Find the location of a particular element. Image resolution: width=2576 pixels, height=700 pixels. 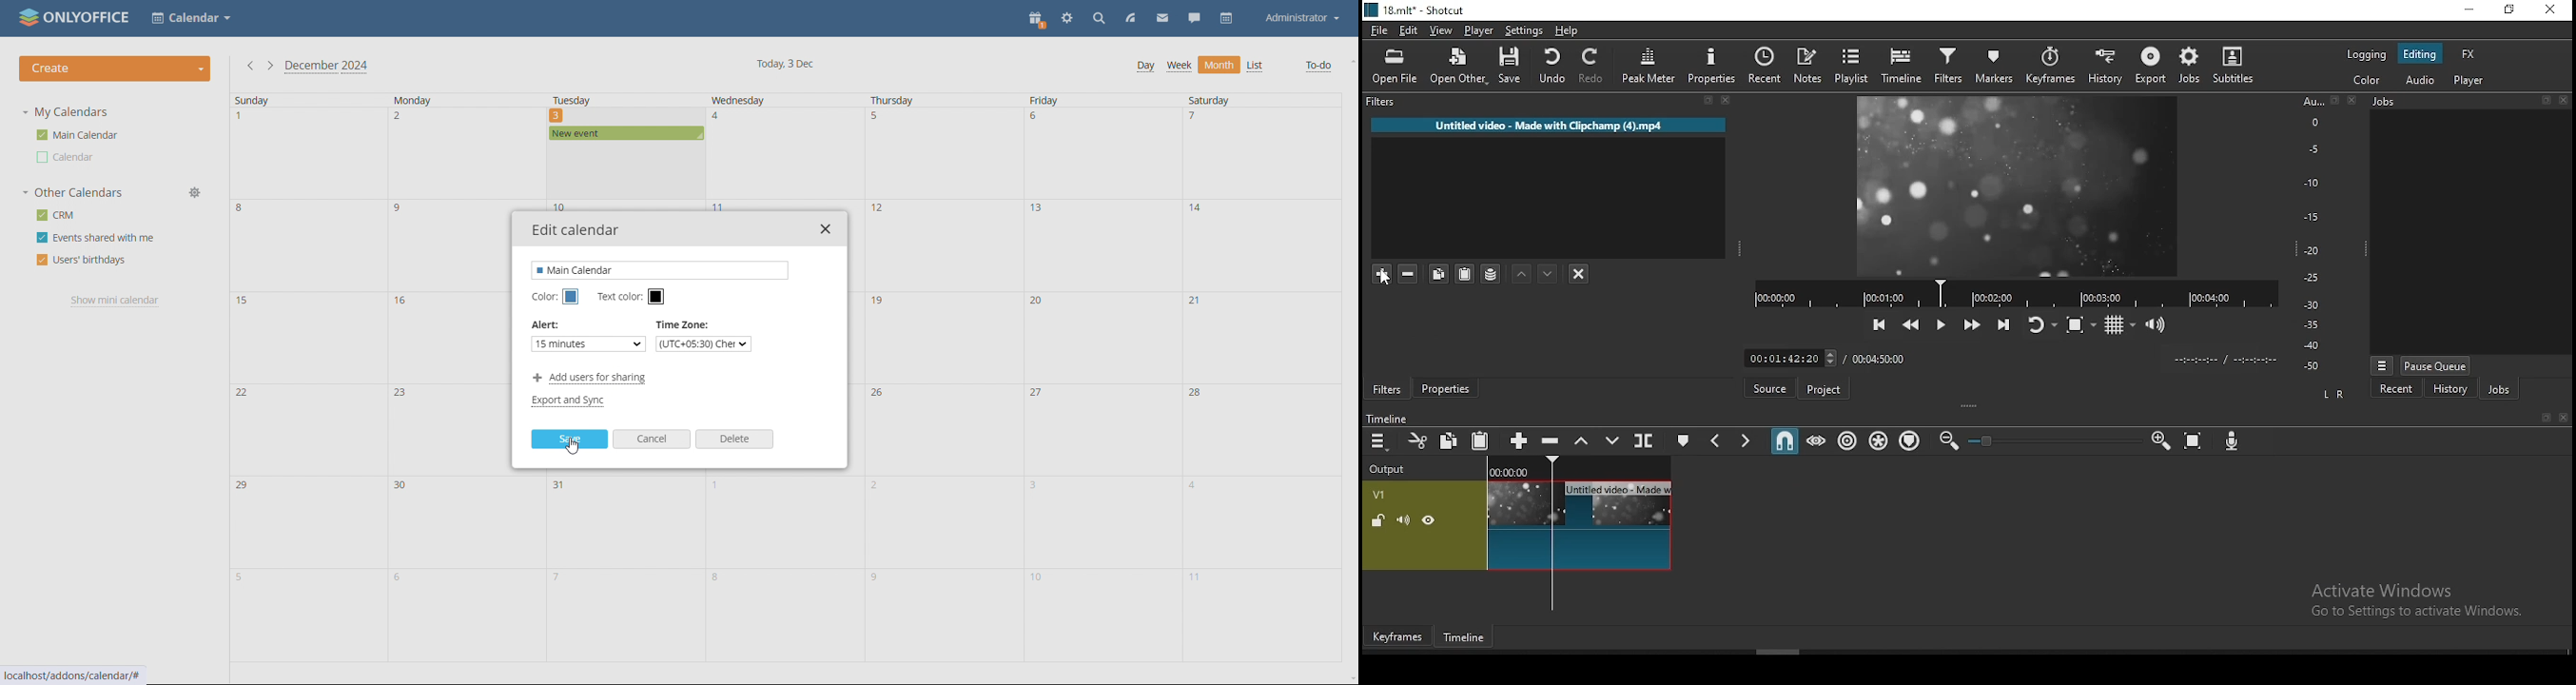

show mini calendar is located at coordinates (117, 301).